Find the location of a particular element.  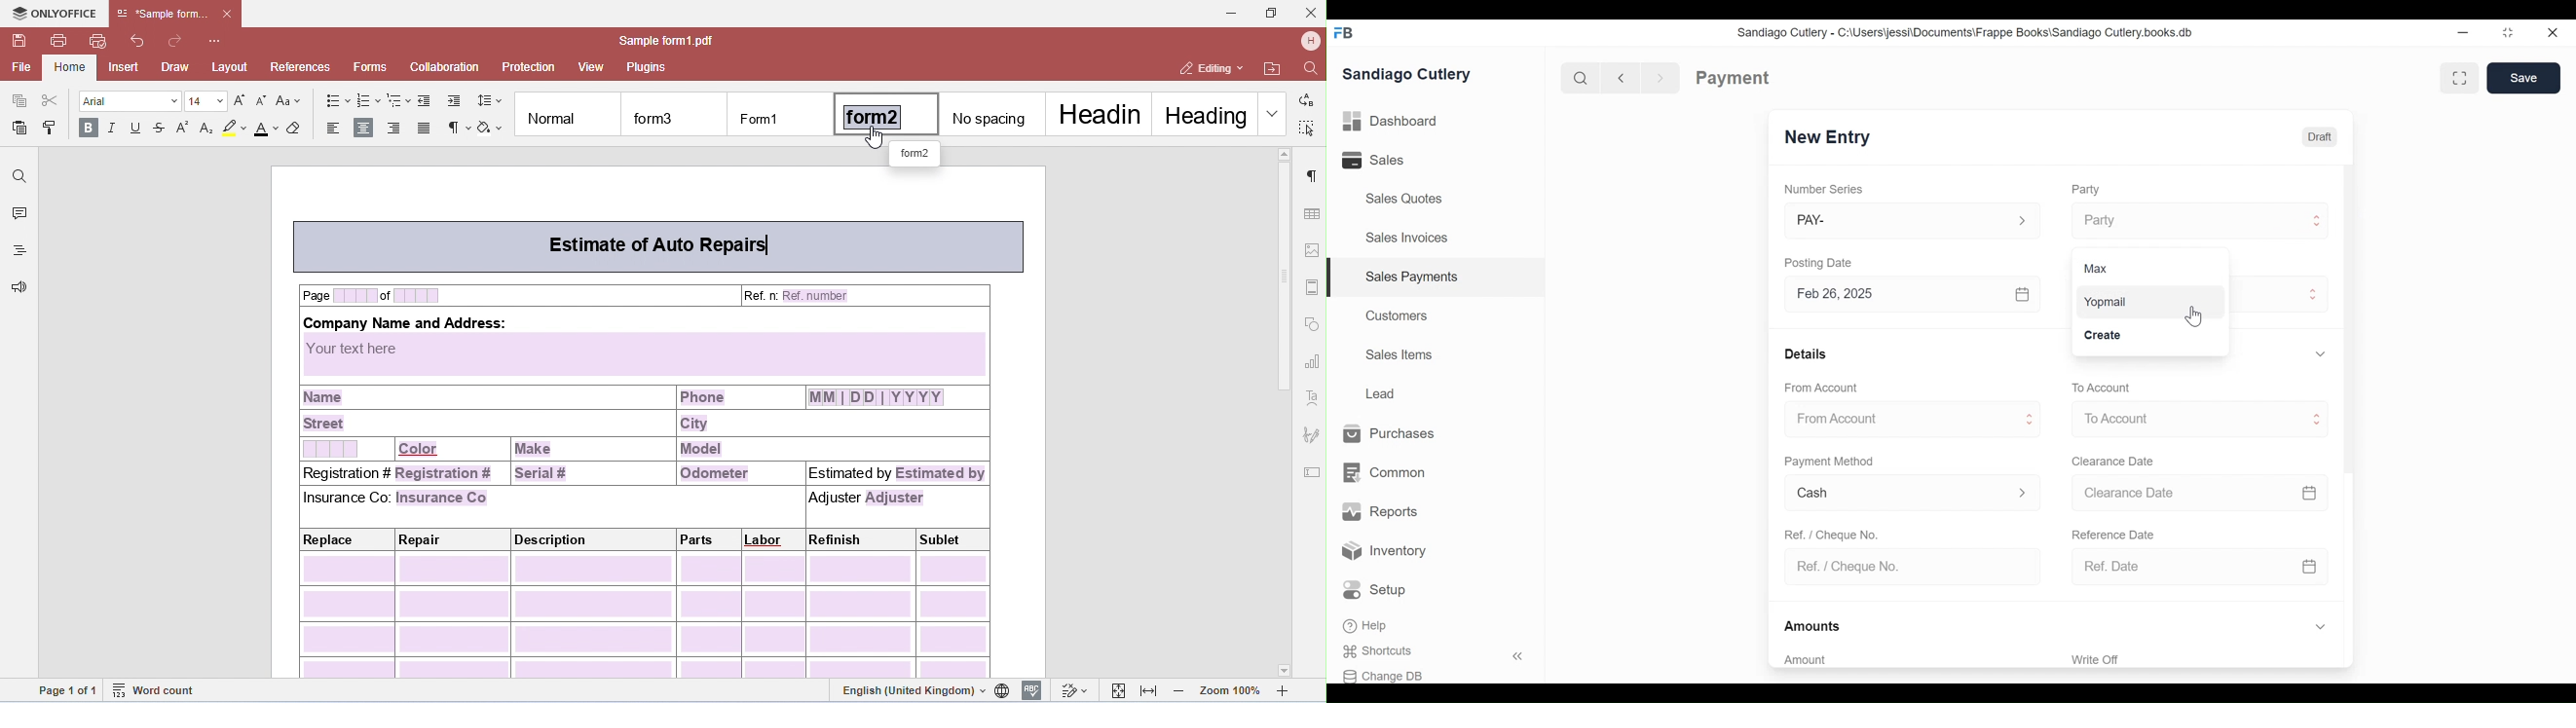

To Account is located at coordinates (2101, 388).